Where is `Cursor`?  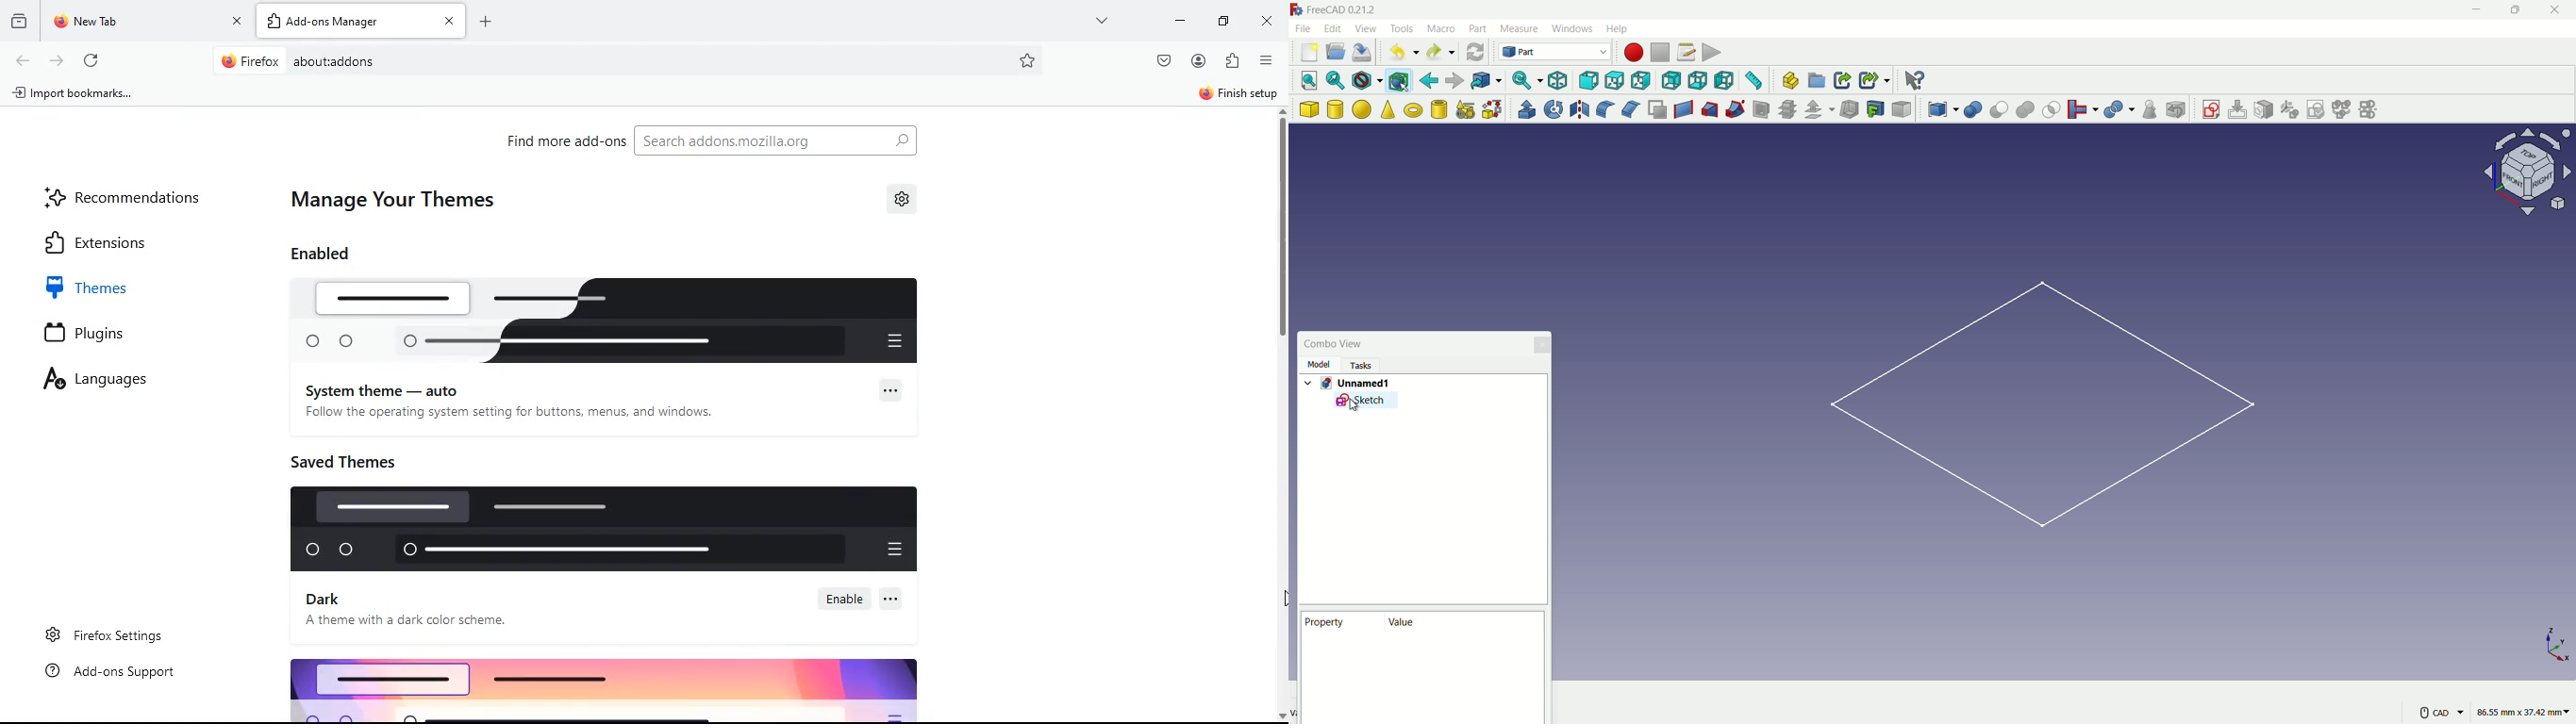 Cursor is located at coordinates (1355, 409).